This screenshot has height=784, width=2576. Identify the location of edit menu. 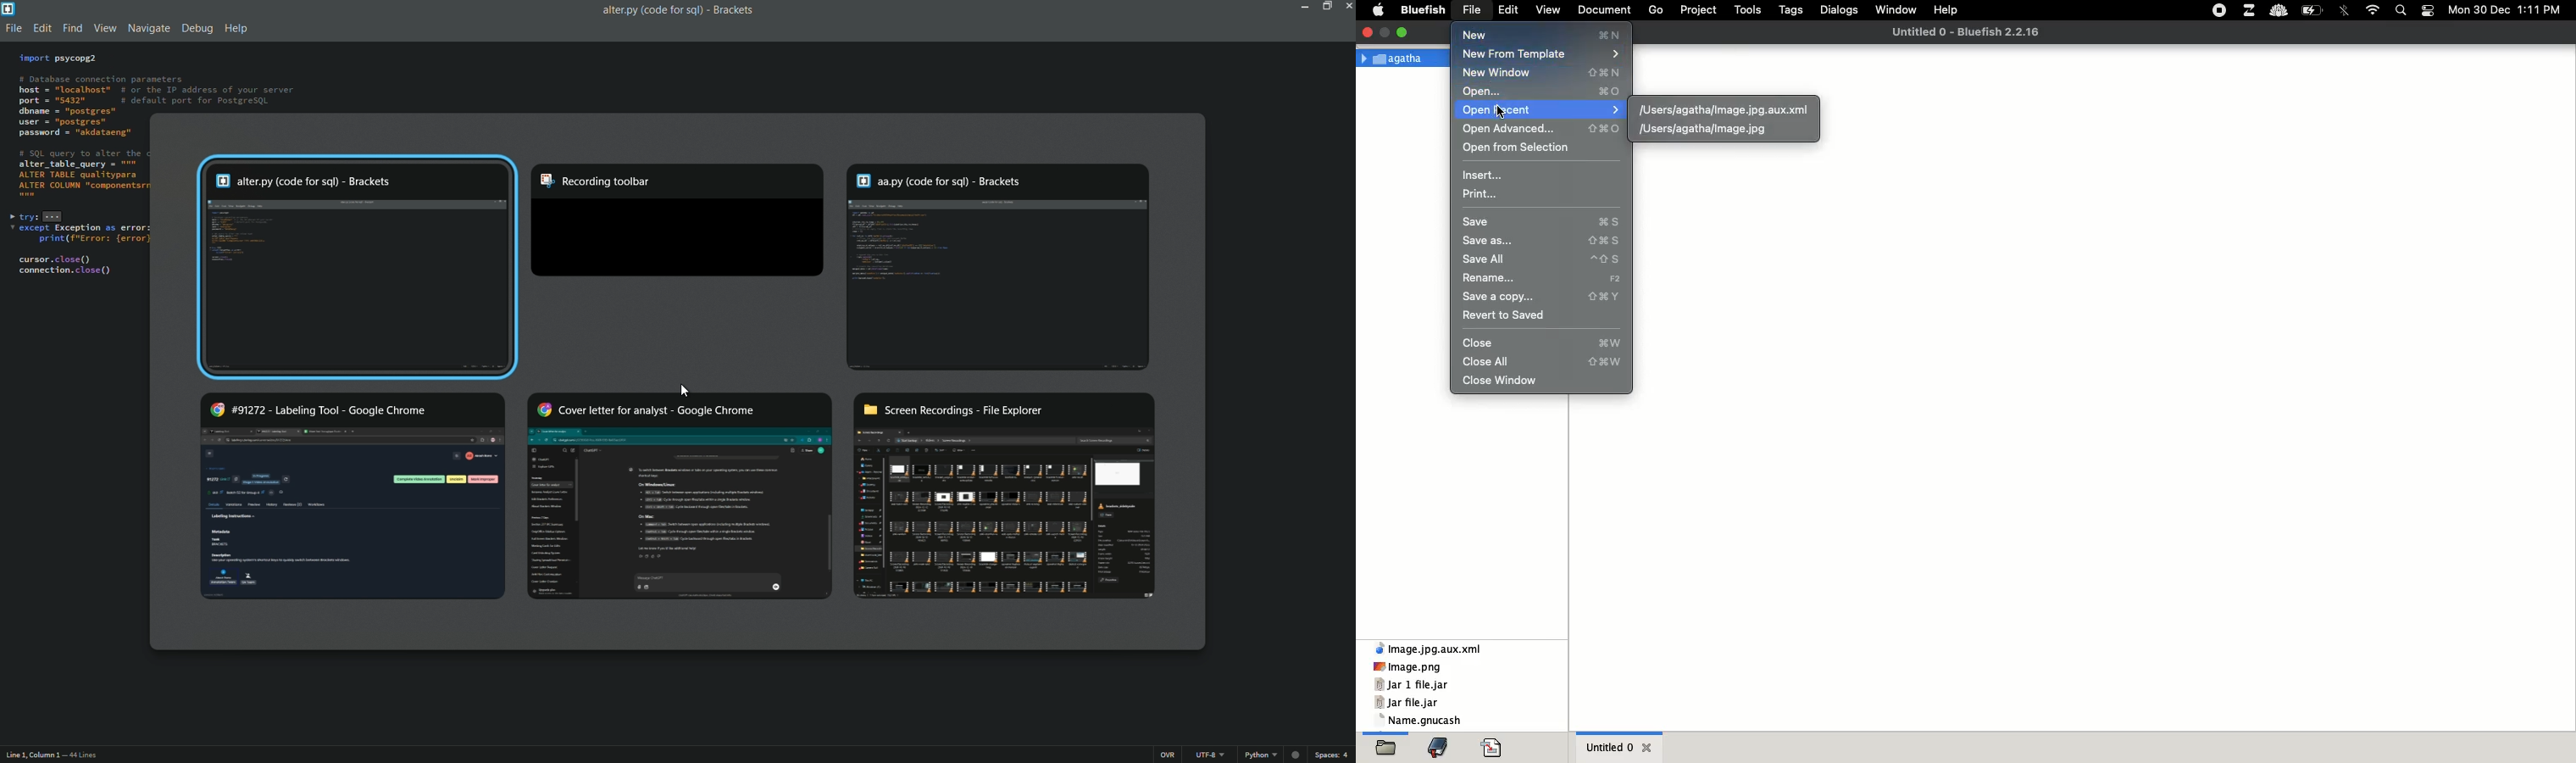
(42, 29).